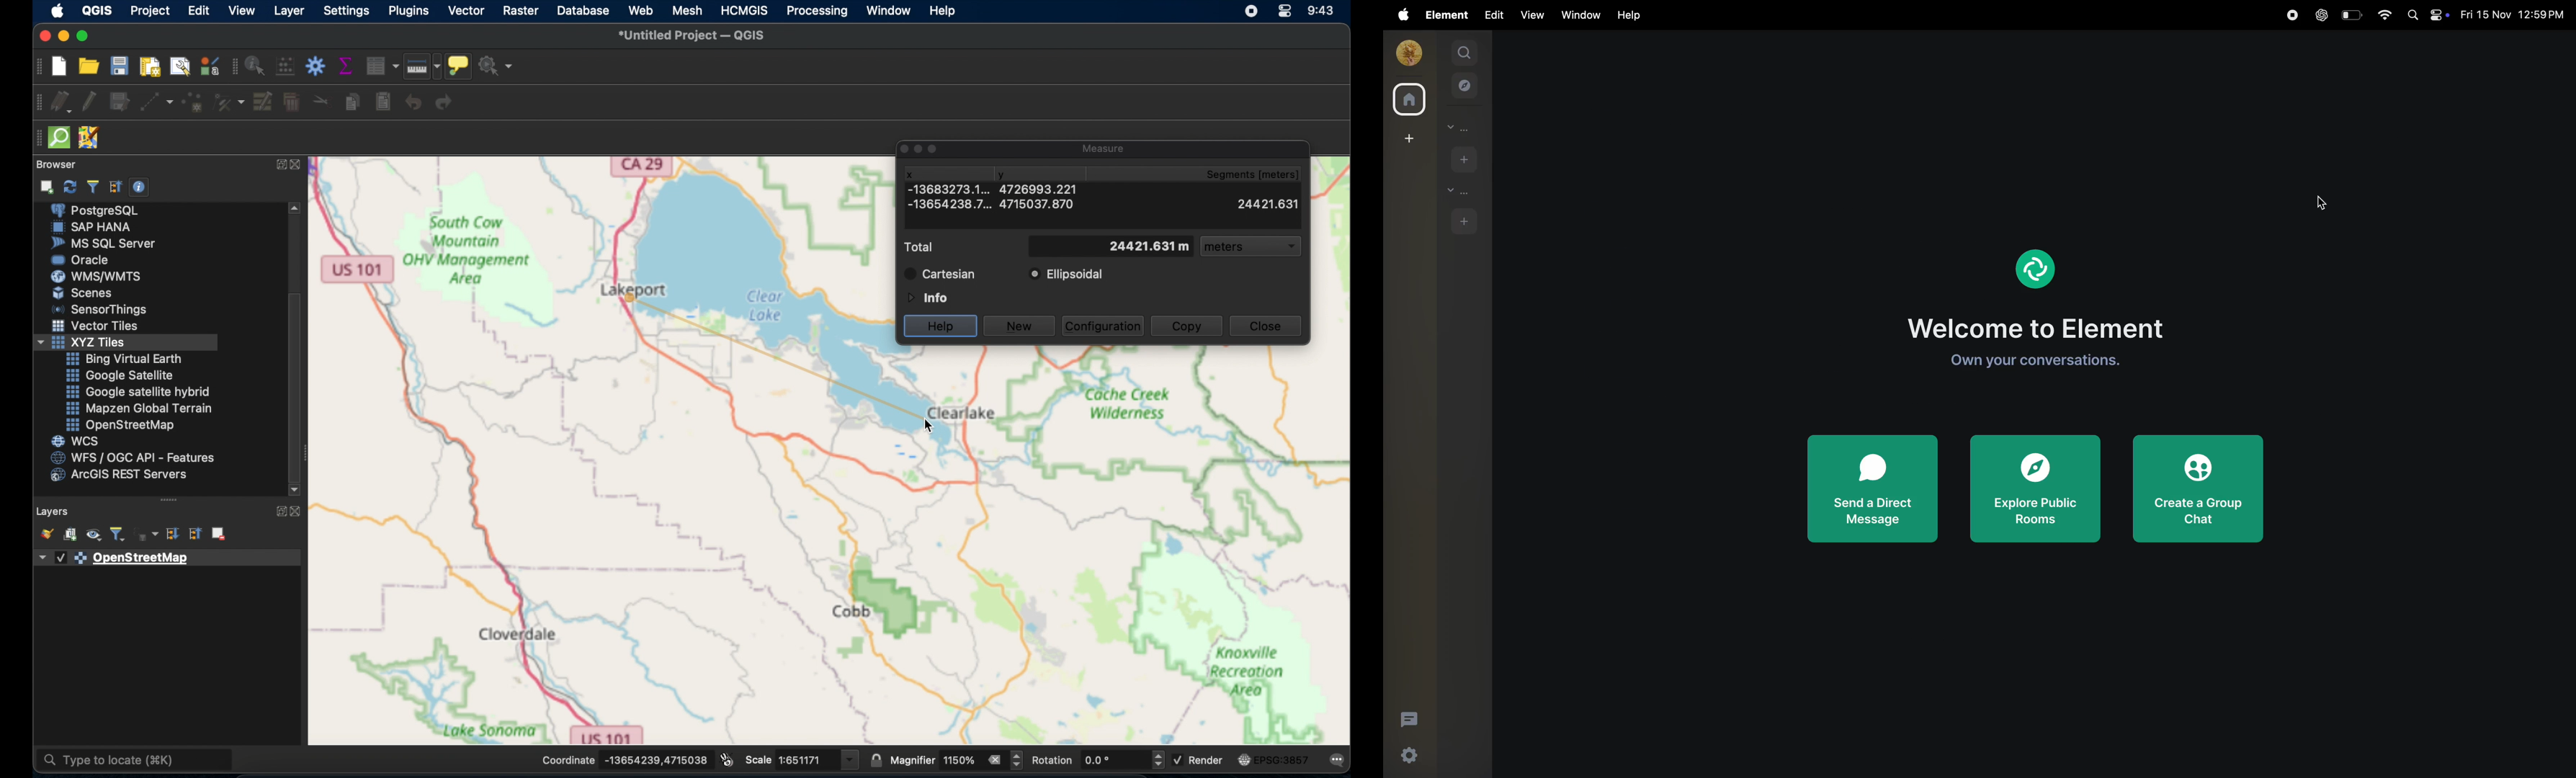 The image size is (2576, 784). Describe the element at coordinates (409, 11) in the screenshot. I see `plugins` at that location.